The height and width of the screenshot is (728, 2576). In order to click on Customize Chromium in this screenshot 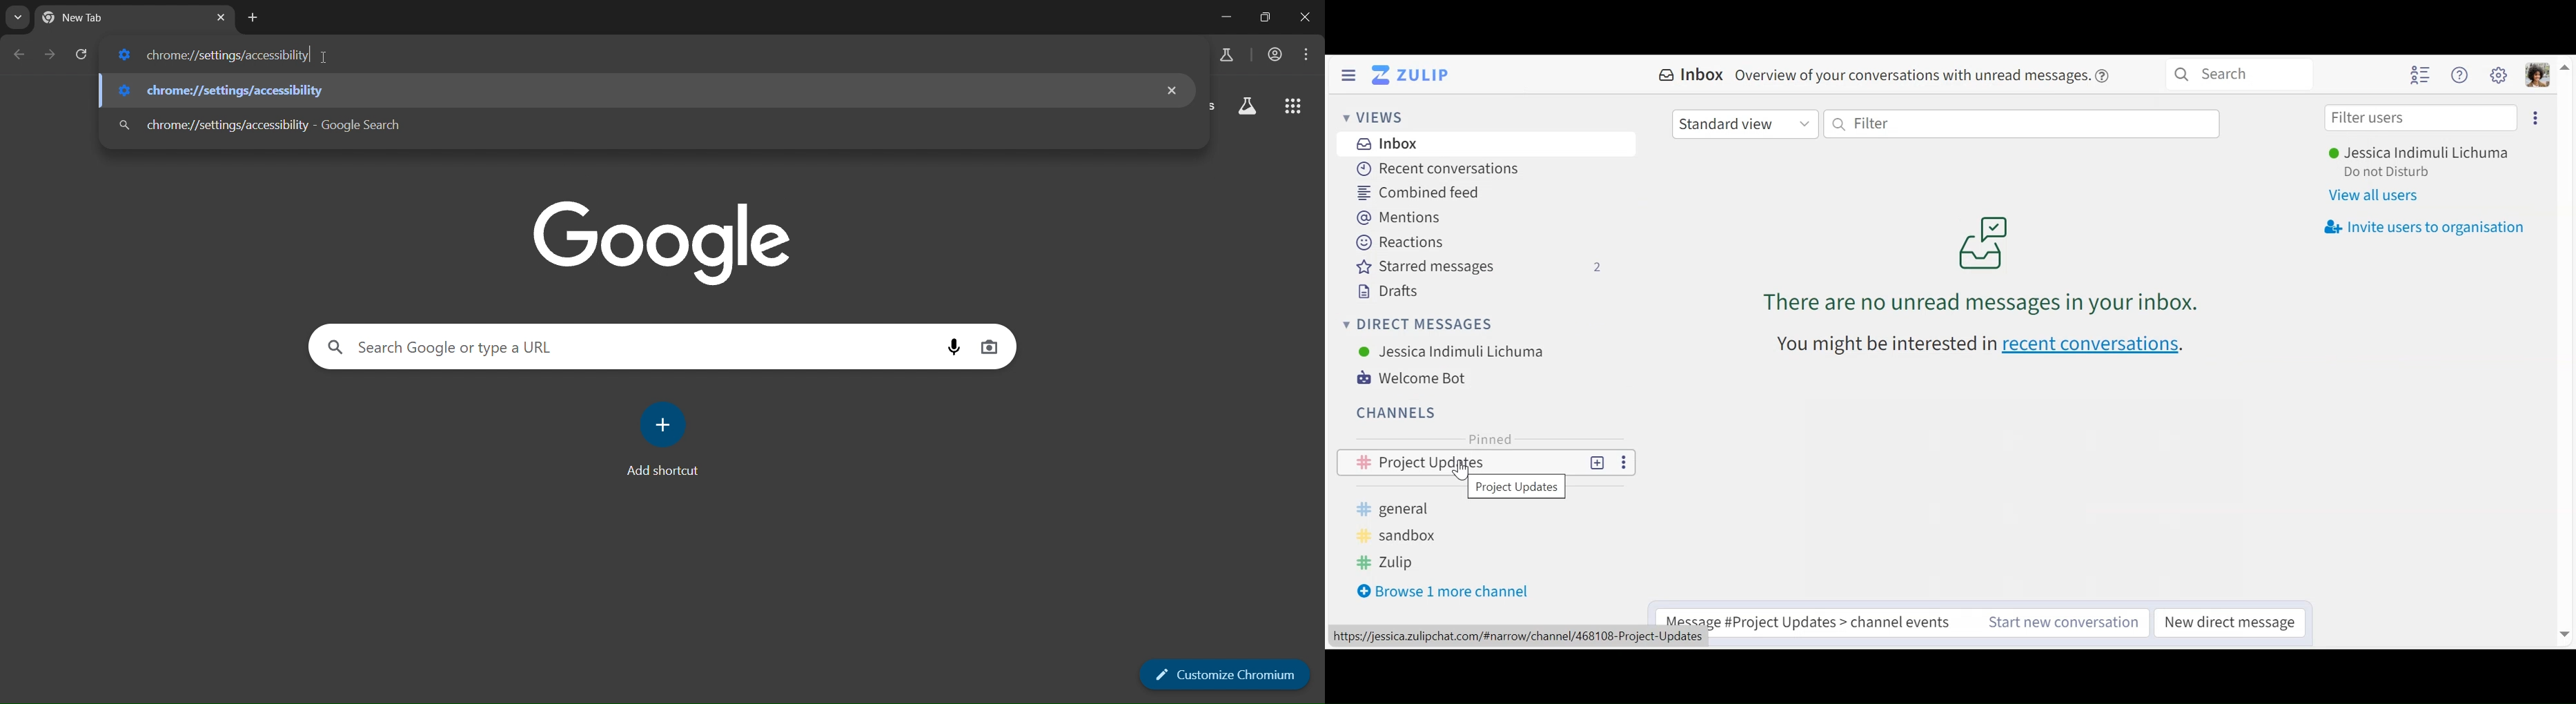, I will do `click(1226, 676)`.